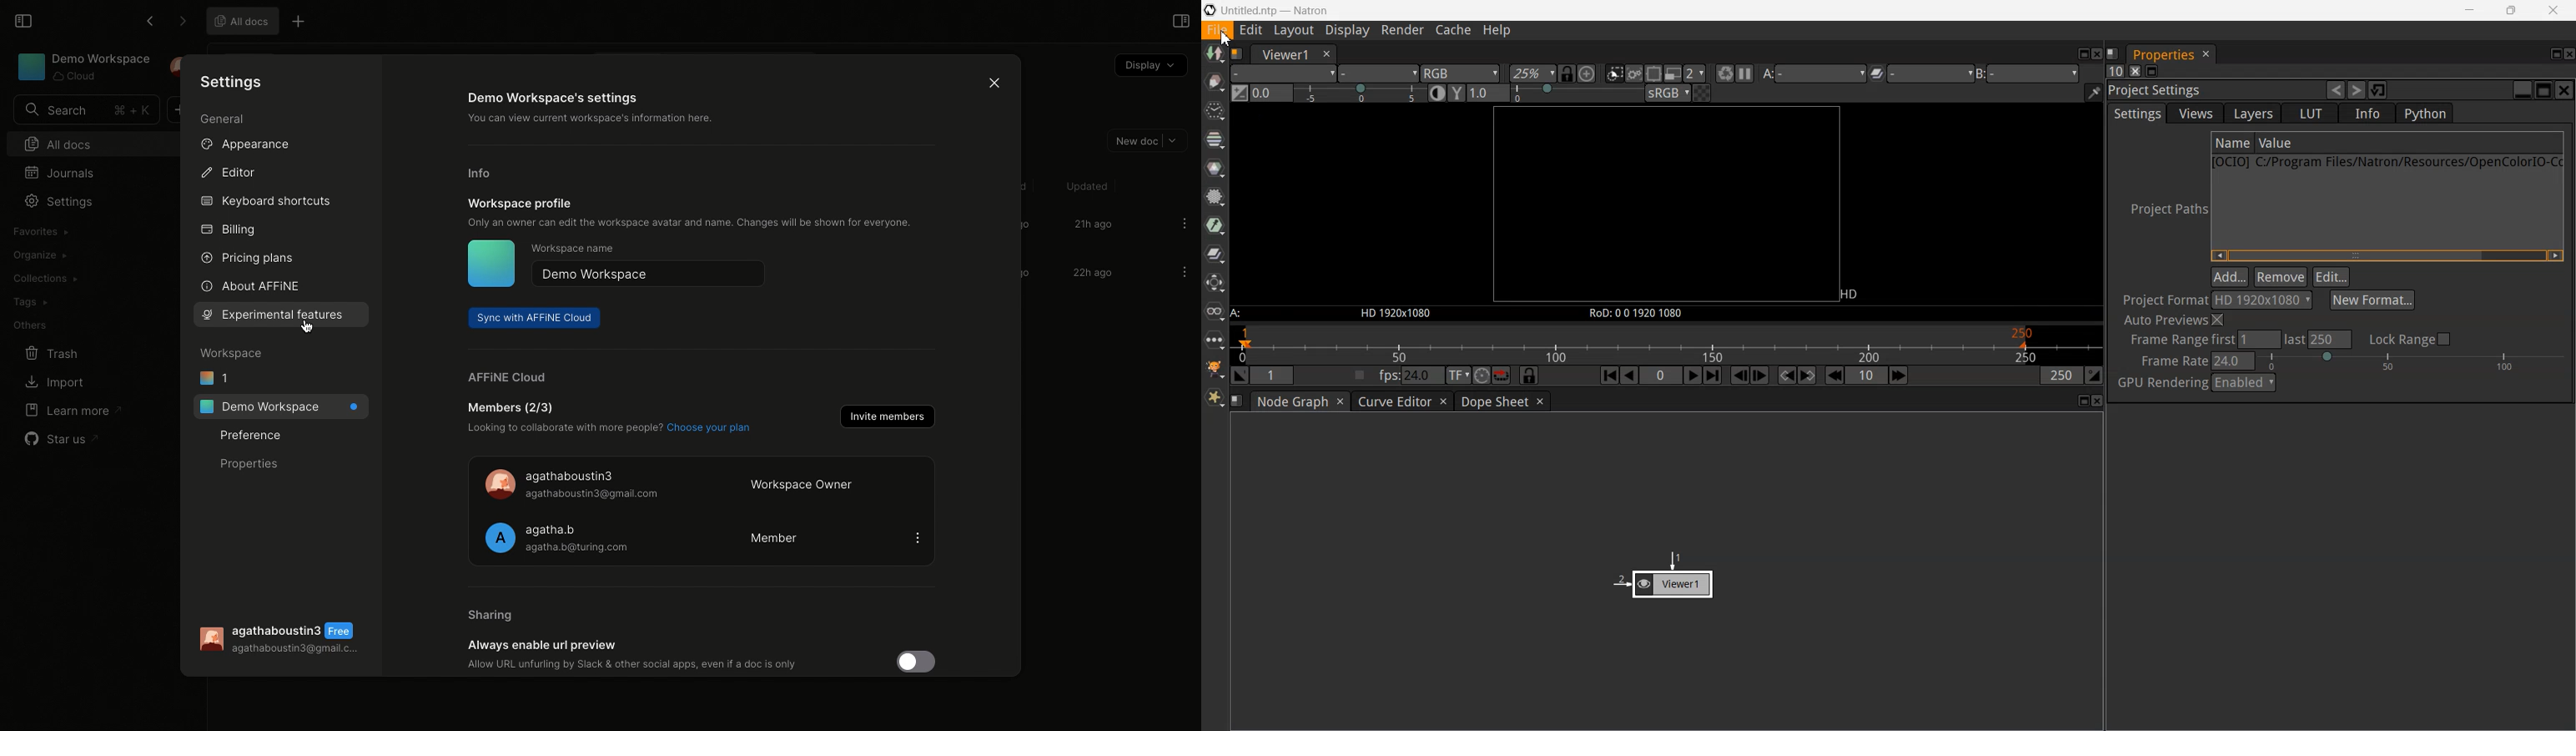 Image resolution: width=2576 pixels, height=756 pixels. What do you see at coordinates (53, 384) in the screenshot?
I see `Import` at bounding box center [53, 384].